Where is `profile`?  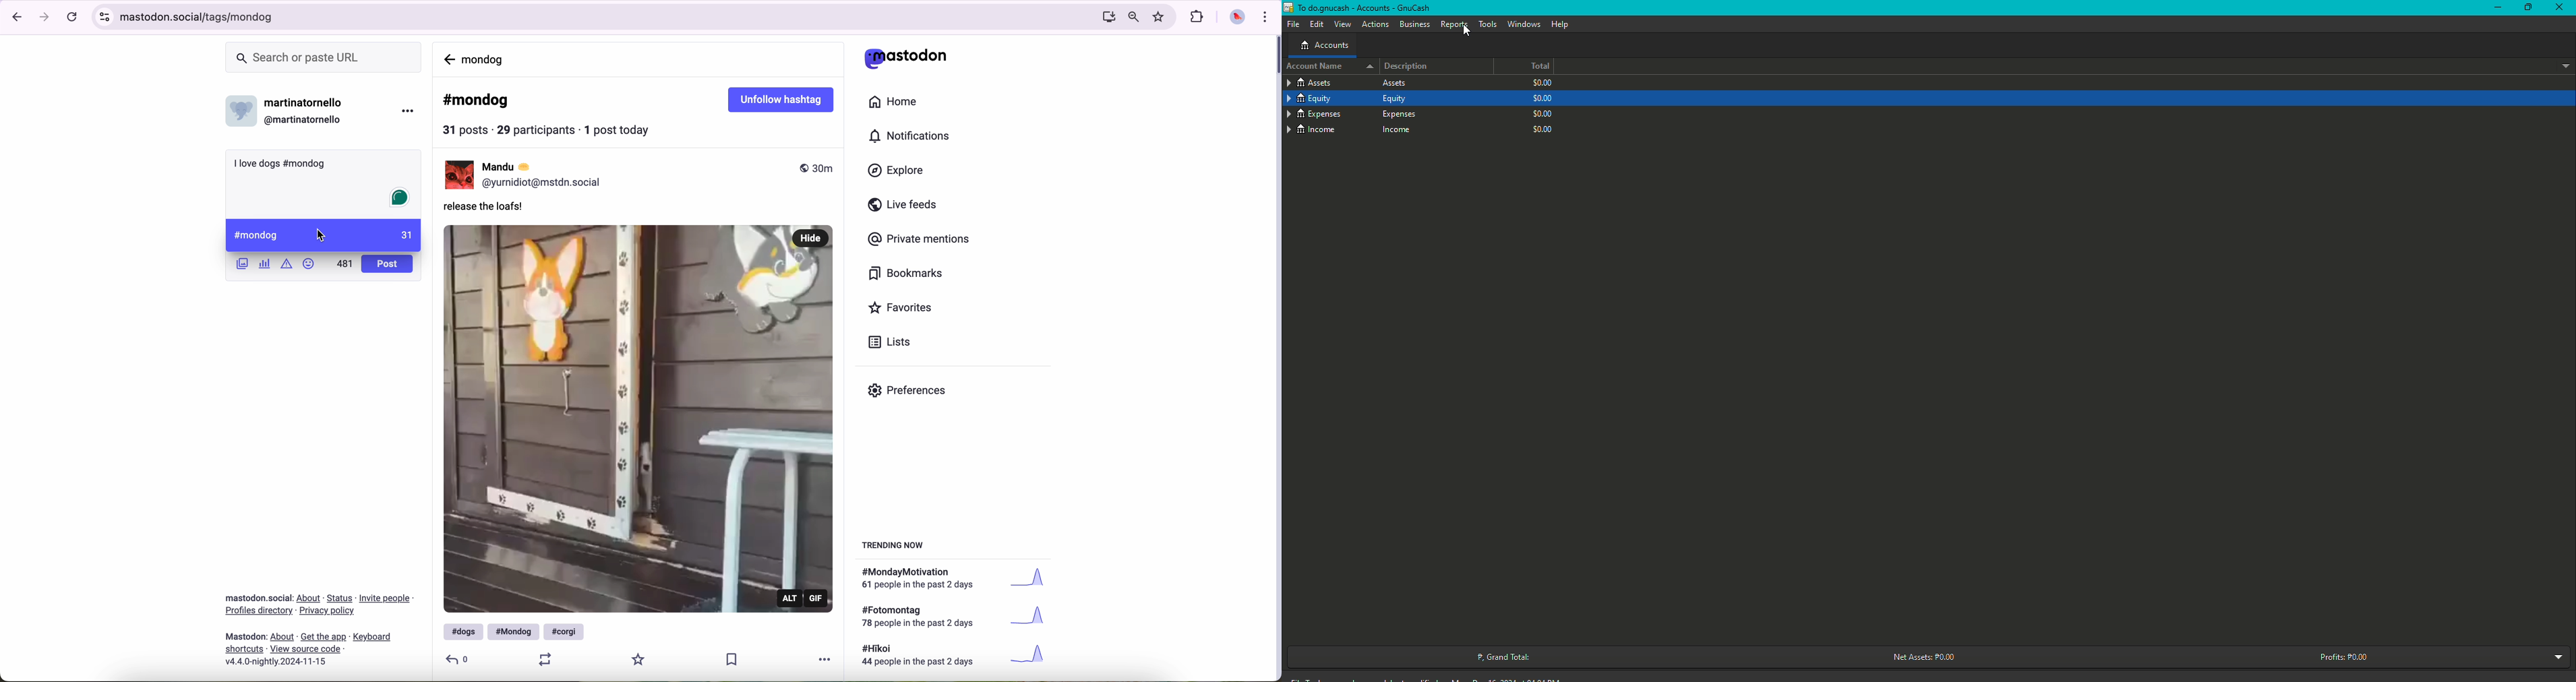
profile is located at coordinates (545, 183).